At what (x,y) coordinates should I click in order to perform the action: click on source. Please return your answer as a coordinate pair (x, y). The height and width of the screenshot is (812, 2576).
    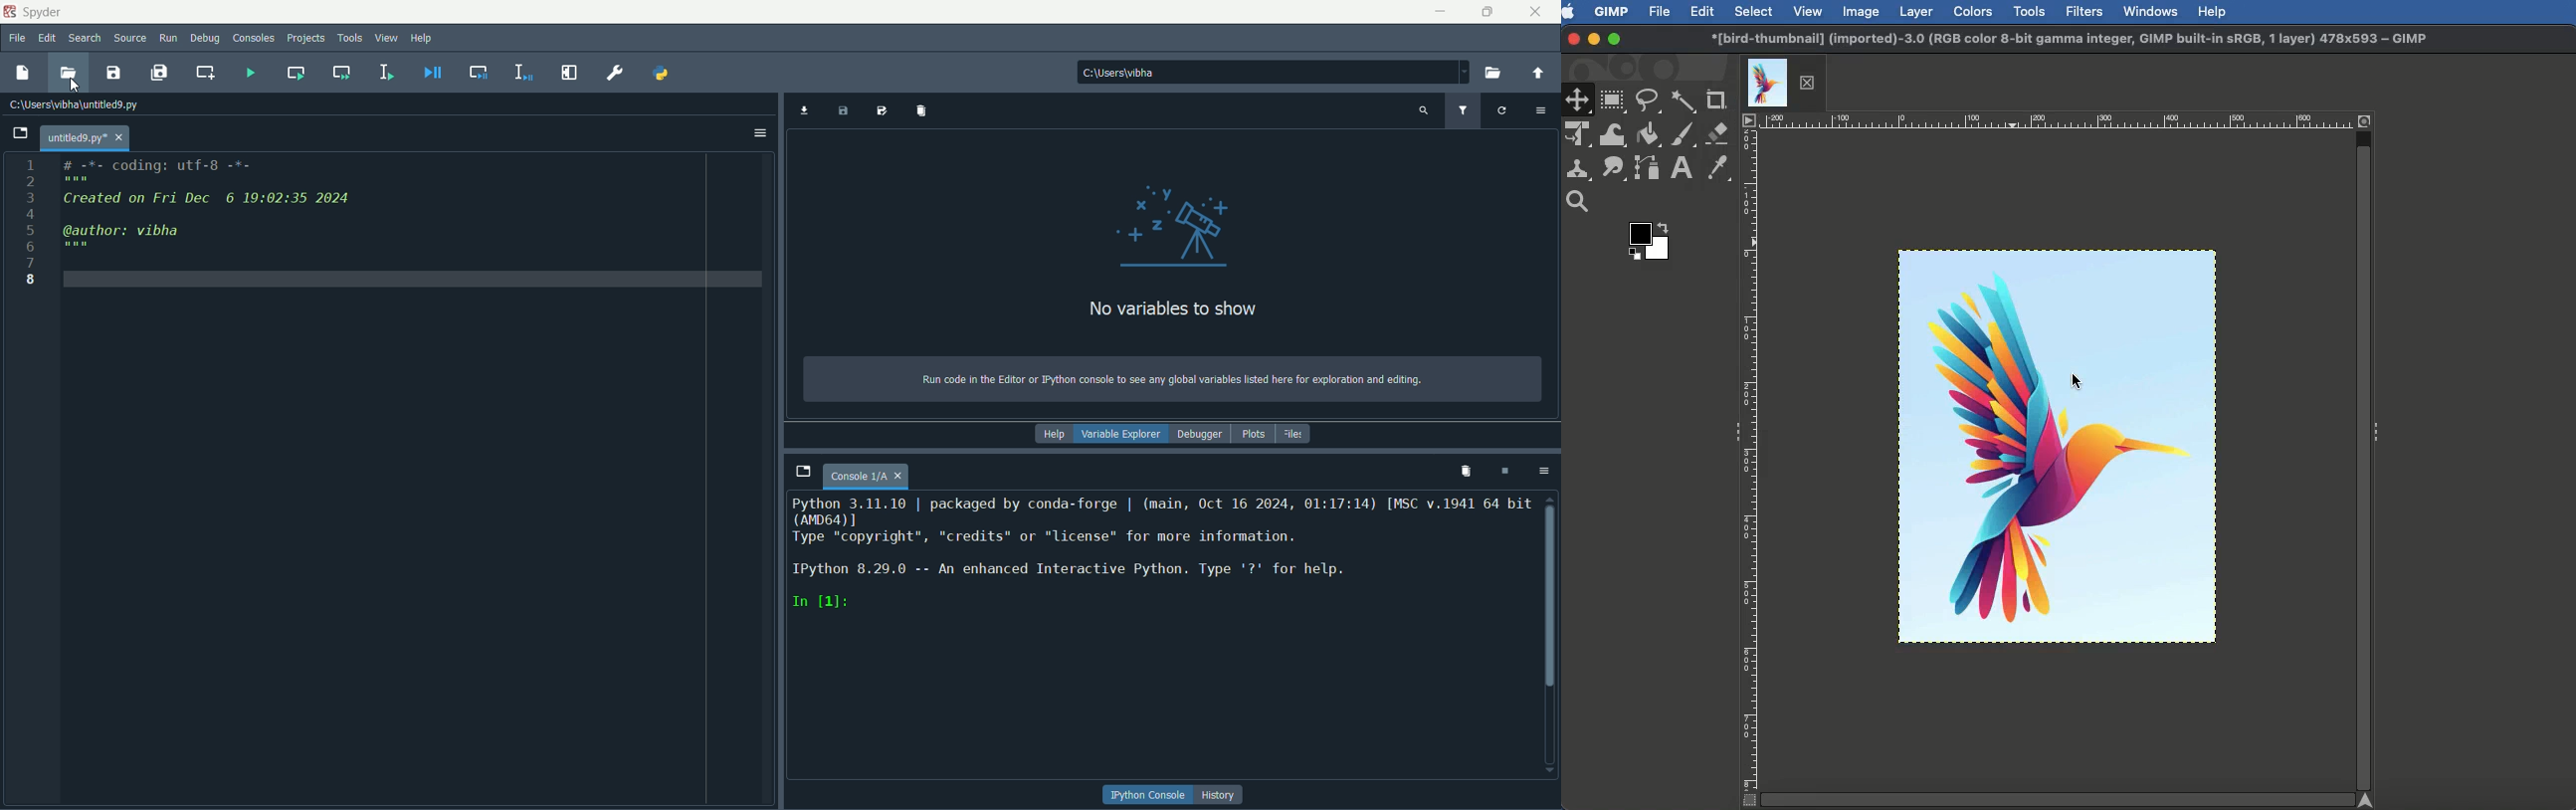
    Looking at the image, I should click on (130, 39).